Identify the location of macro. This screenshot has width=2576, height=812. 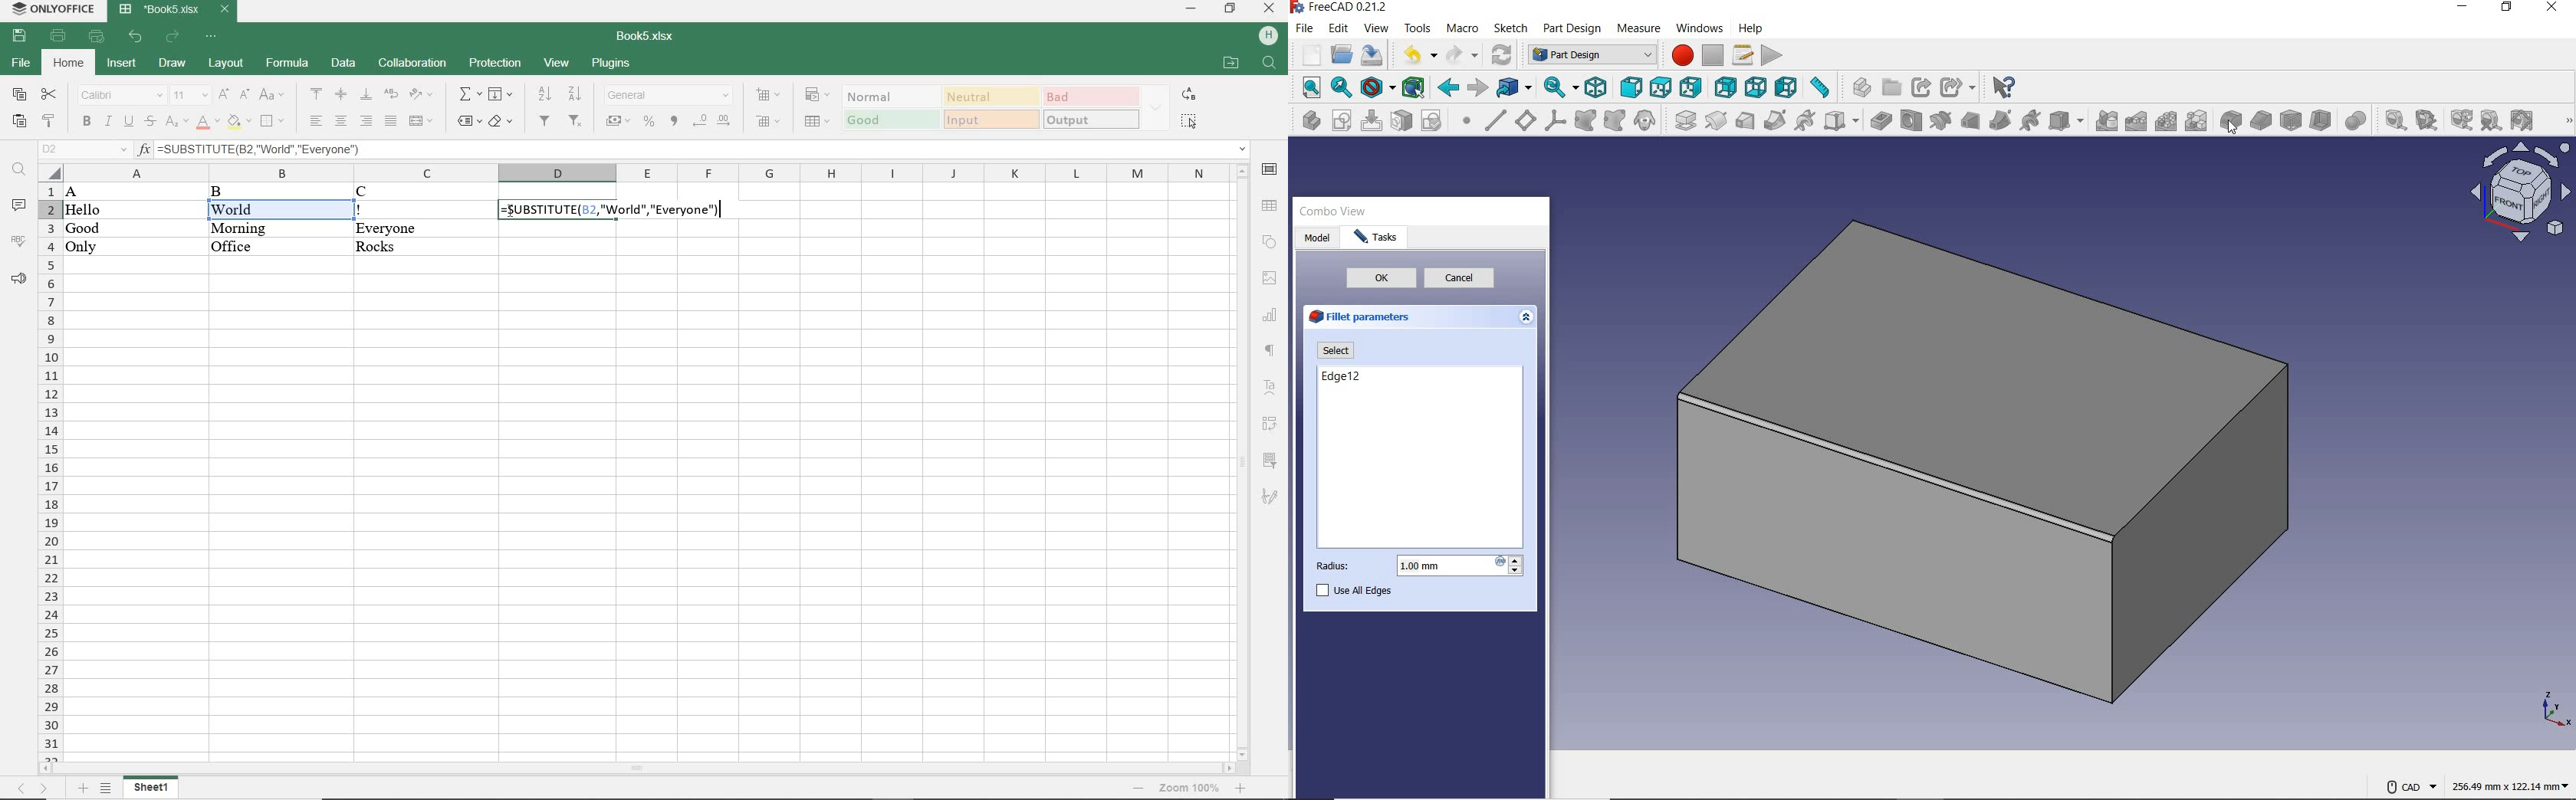
(1465, 30).